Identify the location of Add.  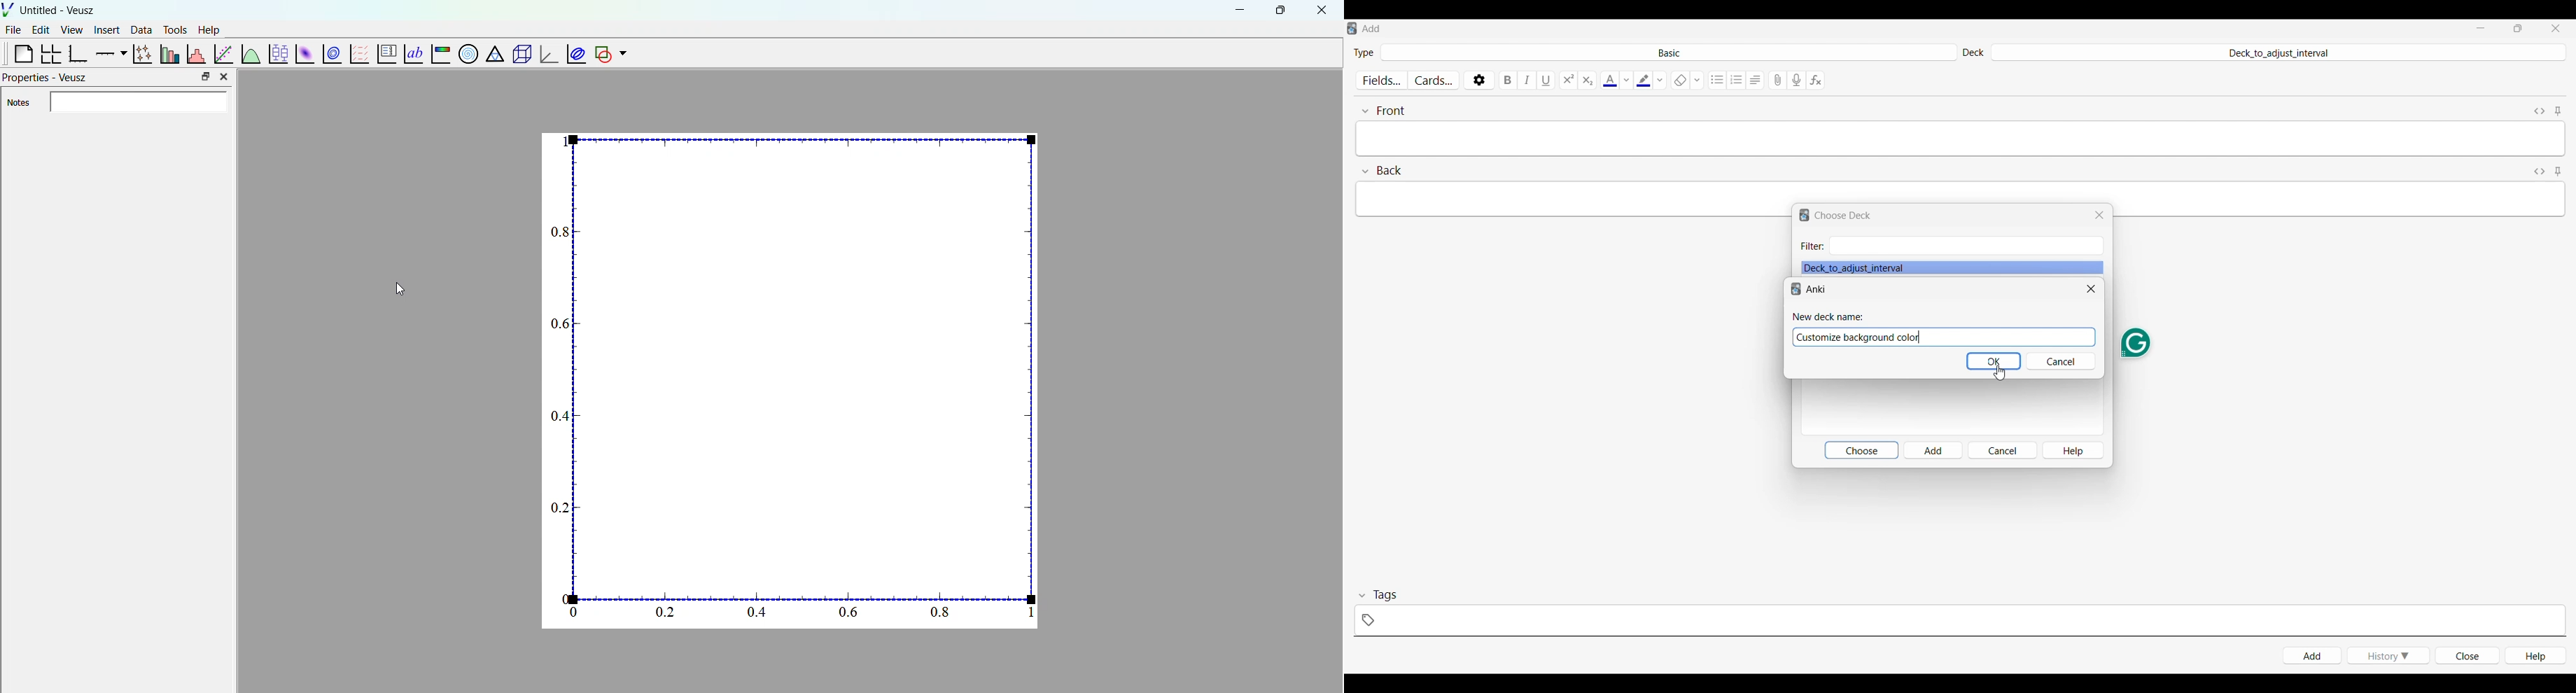
(1934, 450).